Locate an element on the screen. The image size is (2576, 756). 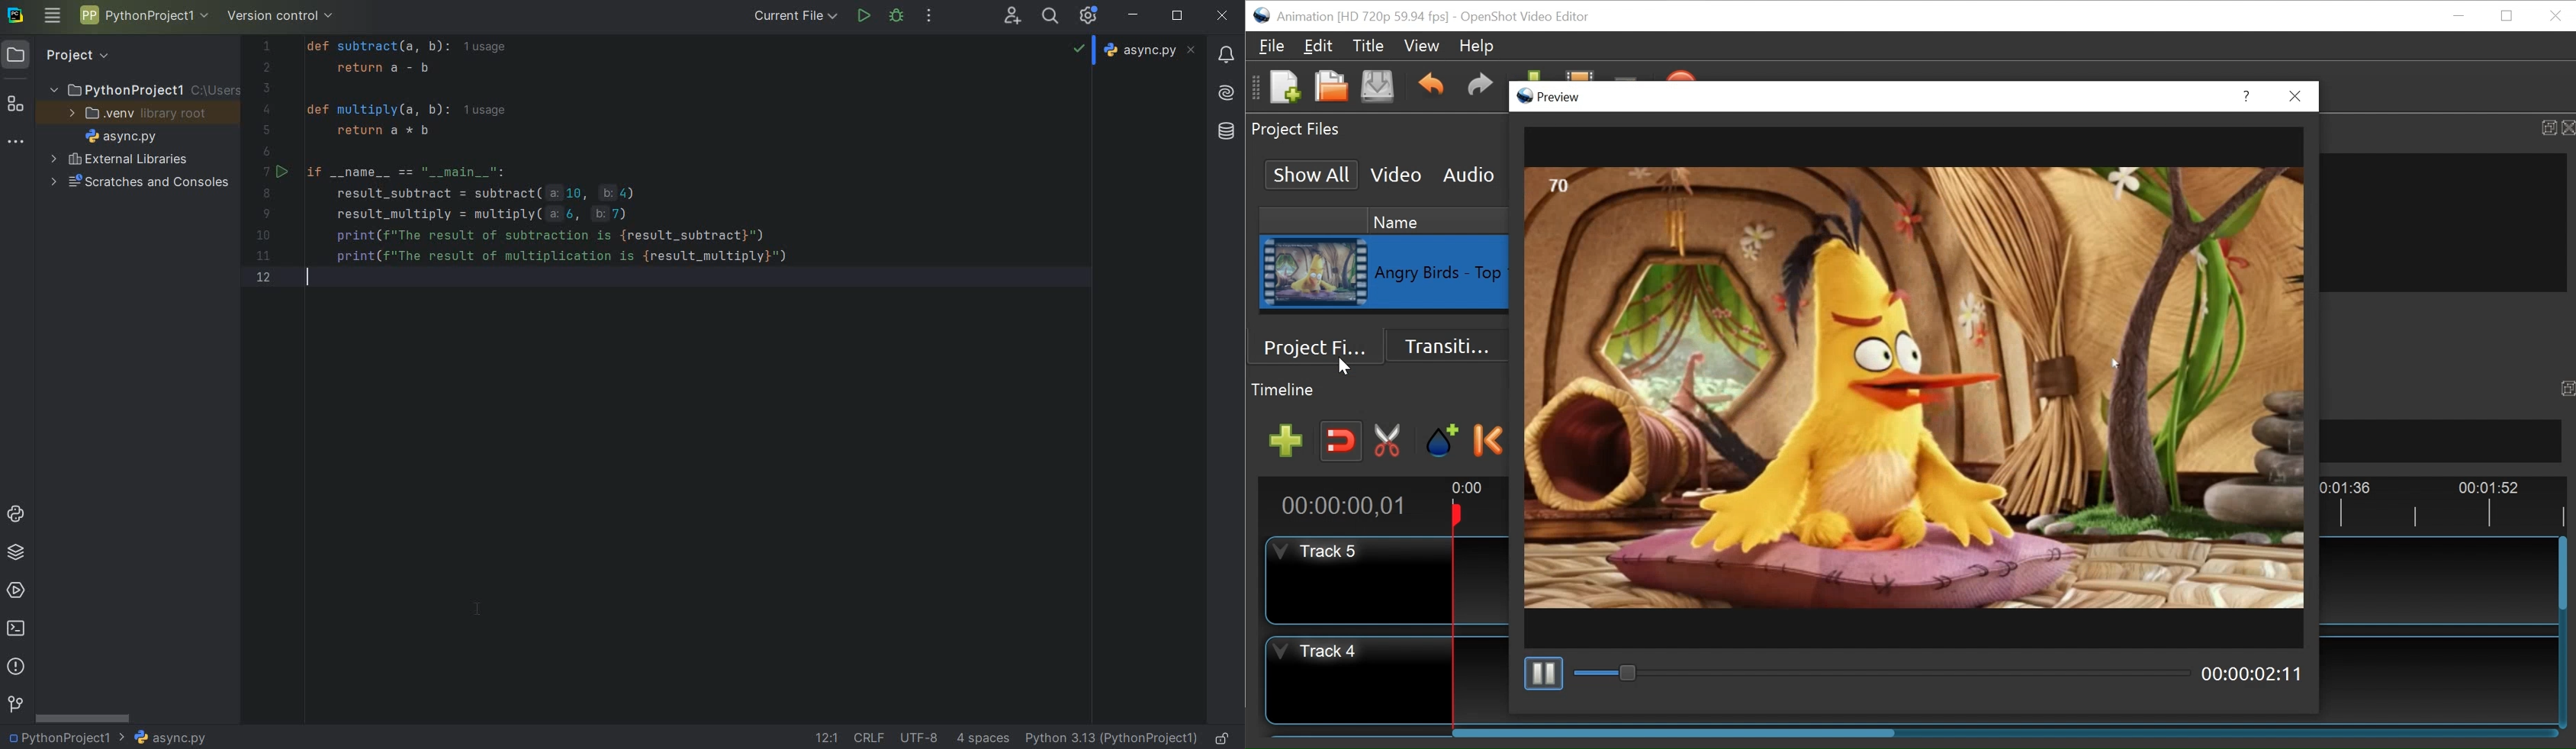
Add Marker is located at coordinates (1443, 441).